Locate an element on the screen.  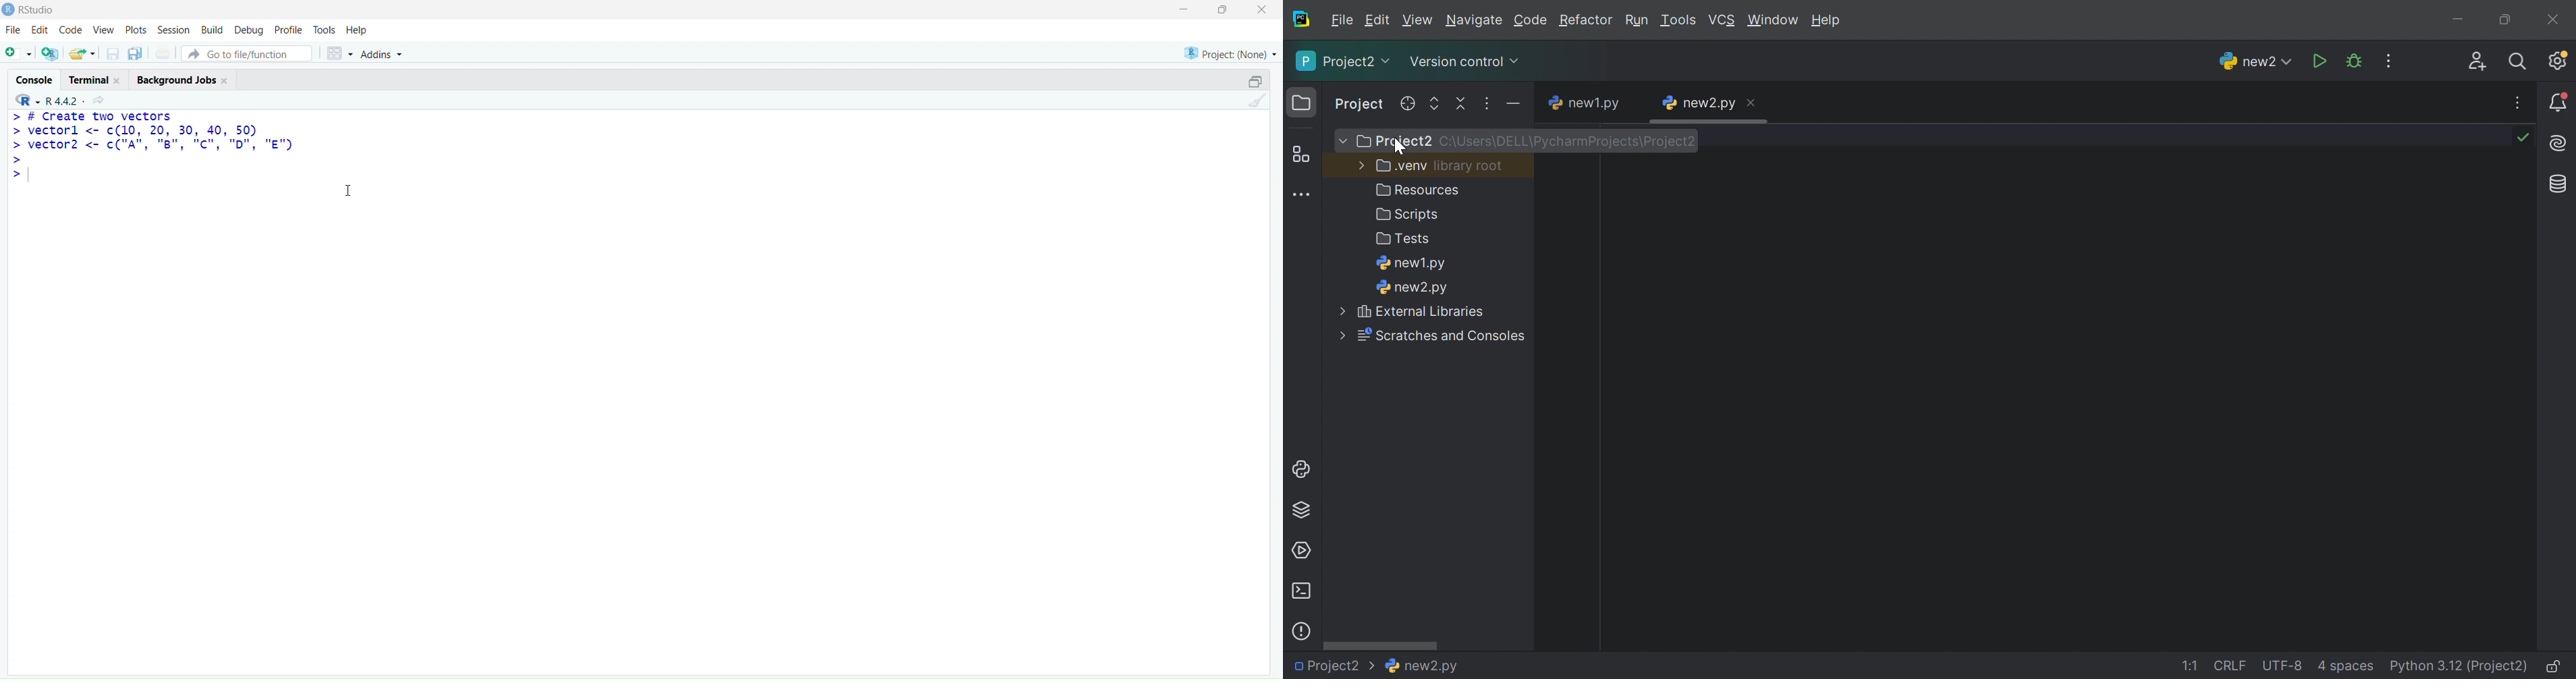
Close is located at coordinates (2555, 19).